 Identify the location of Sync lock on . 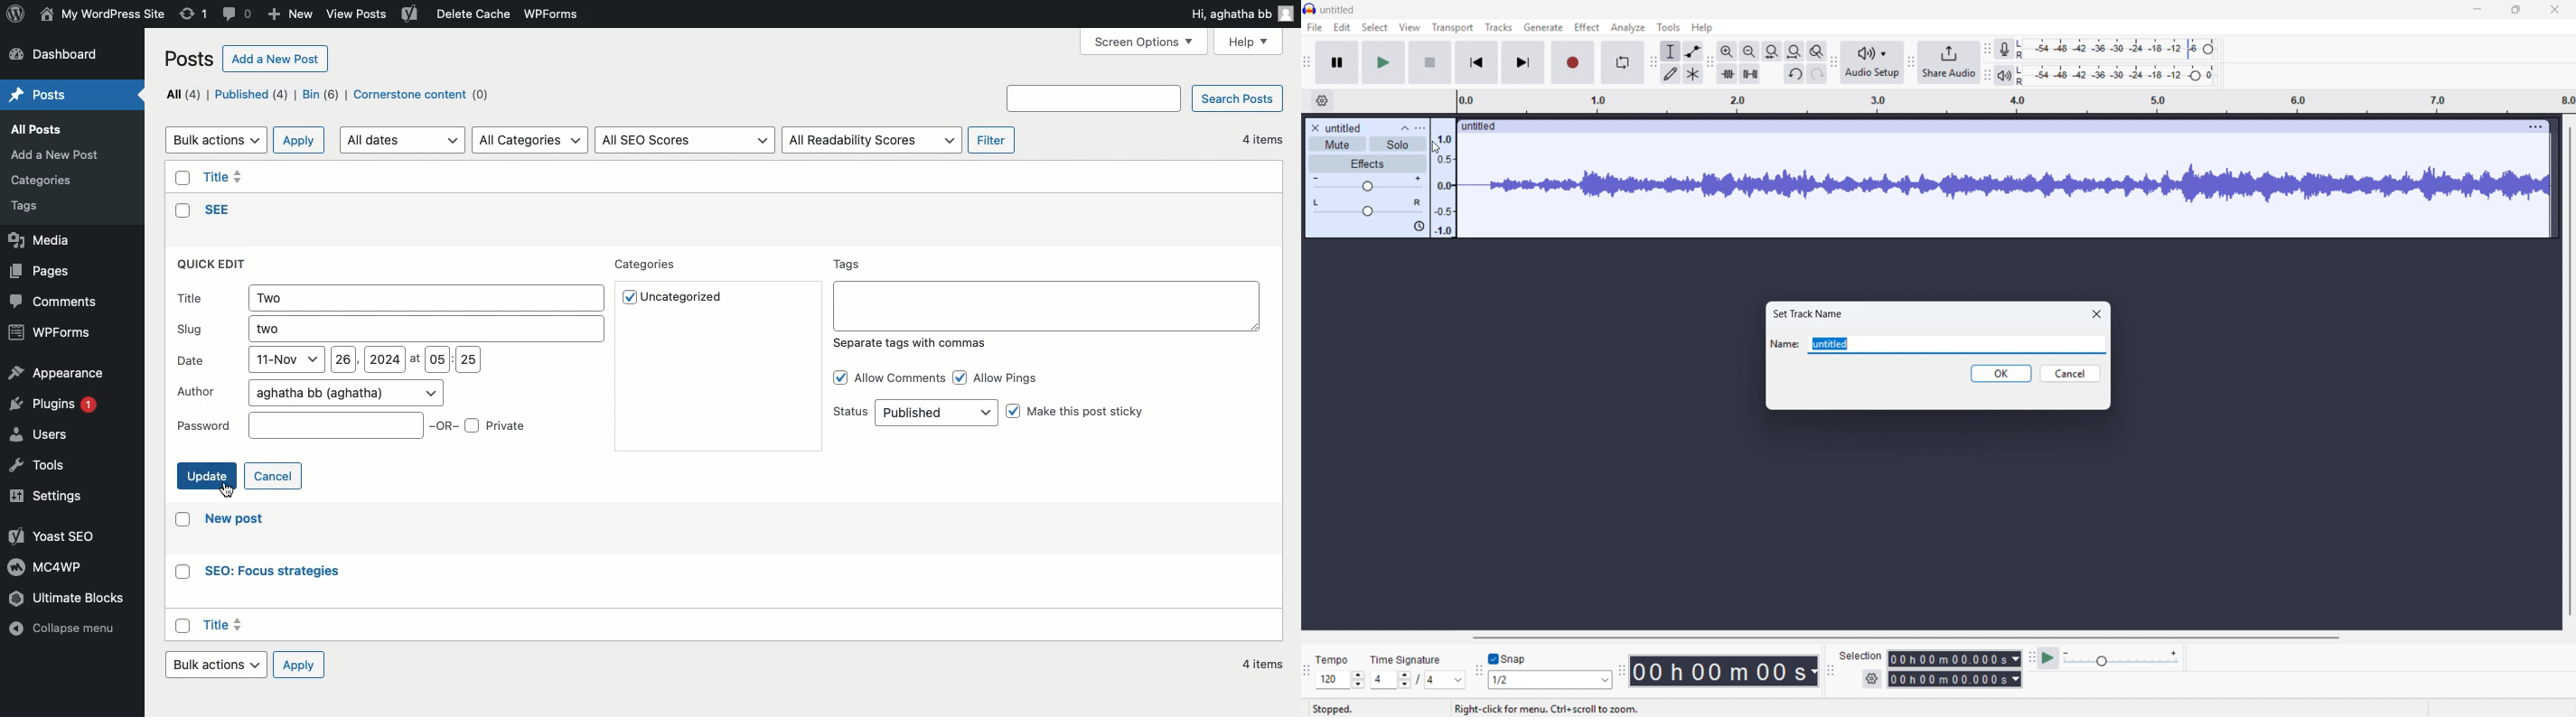
(1419, 226).